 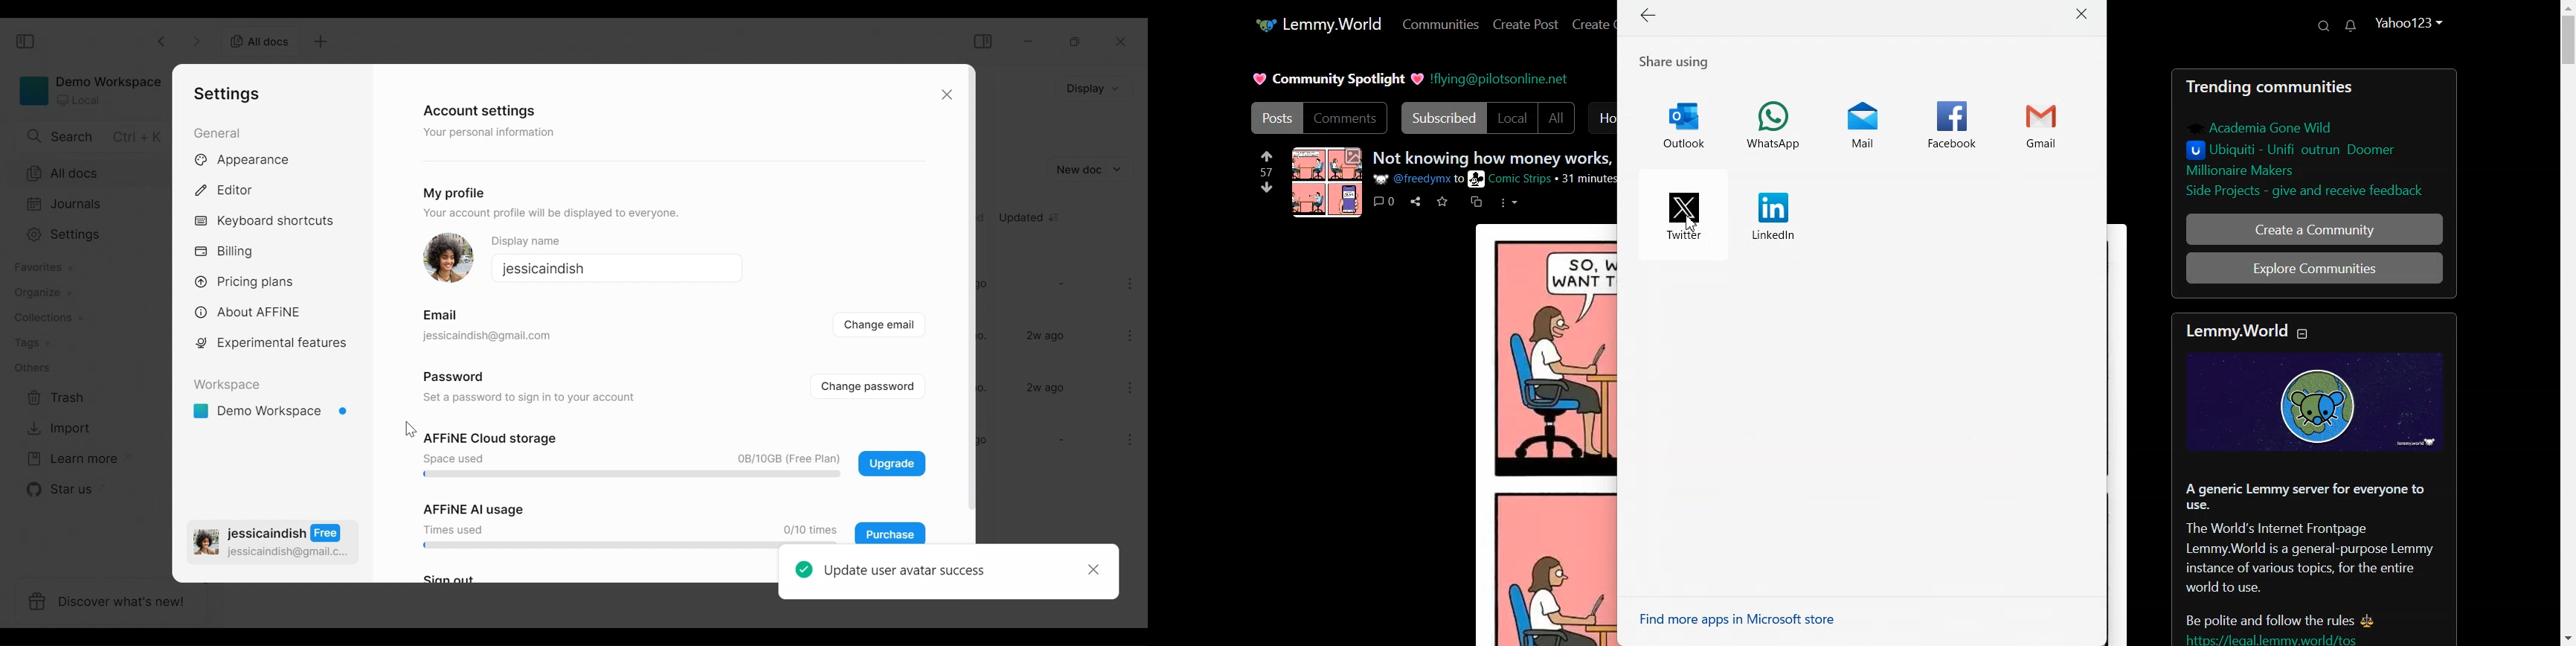 I want to click on Import, so click(x=54, y=430).